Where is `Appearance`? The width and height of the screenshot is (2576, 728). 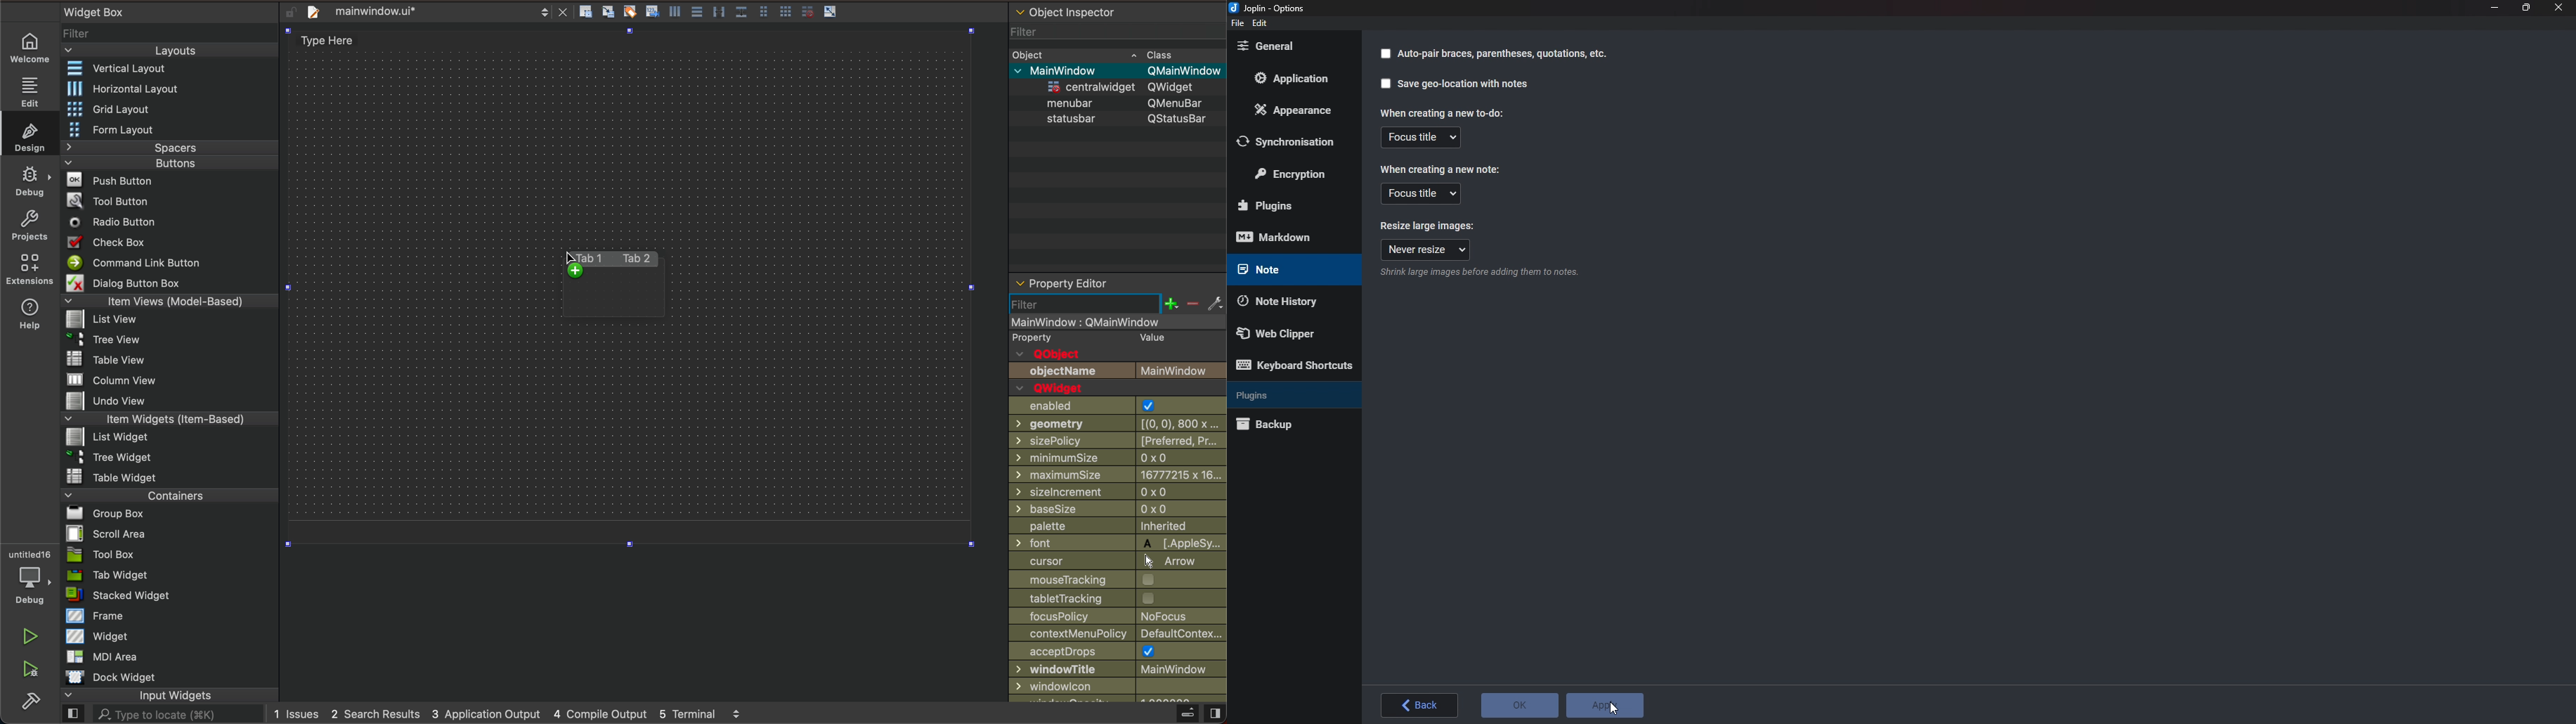 Appearance is located at coordinates (1296, 110).